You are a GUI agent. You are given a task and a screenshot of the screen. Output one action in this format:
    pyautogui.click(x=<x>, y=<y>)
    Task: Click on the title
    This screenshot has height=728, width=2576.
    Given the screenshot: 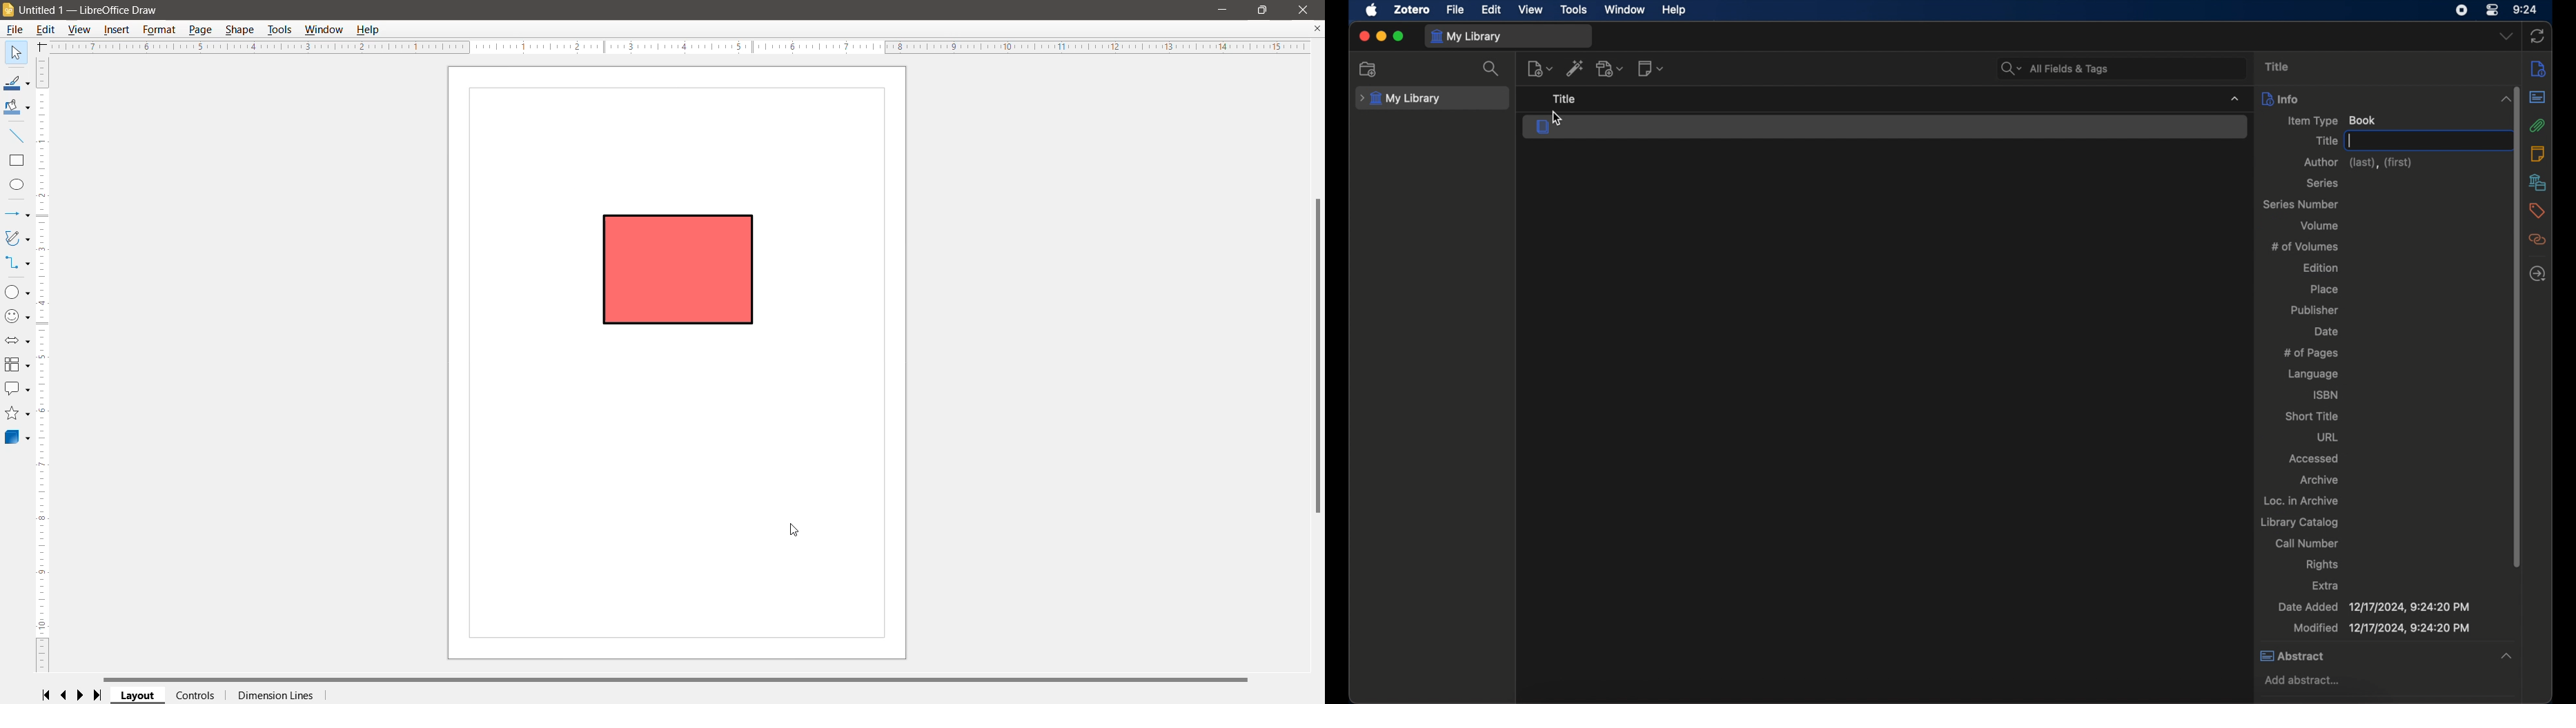 What is the action you would take?
    pyautogui.click(x=2282, y=66)
    